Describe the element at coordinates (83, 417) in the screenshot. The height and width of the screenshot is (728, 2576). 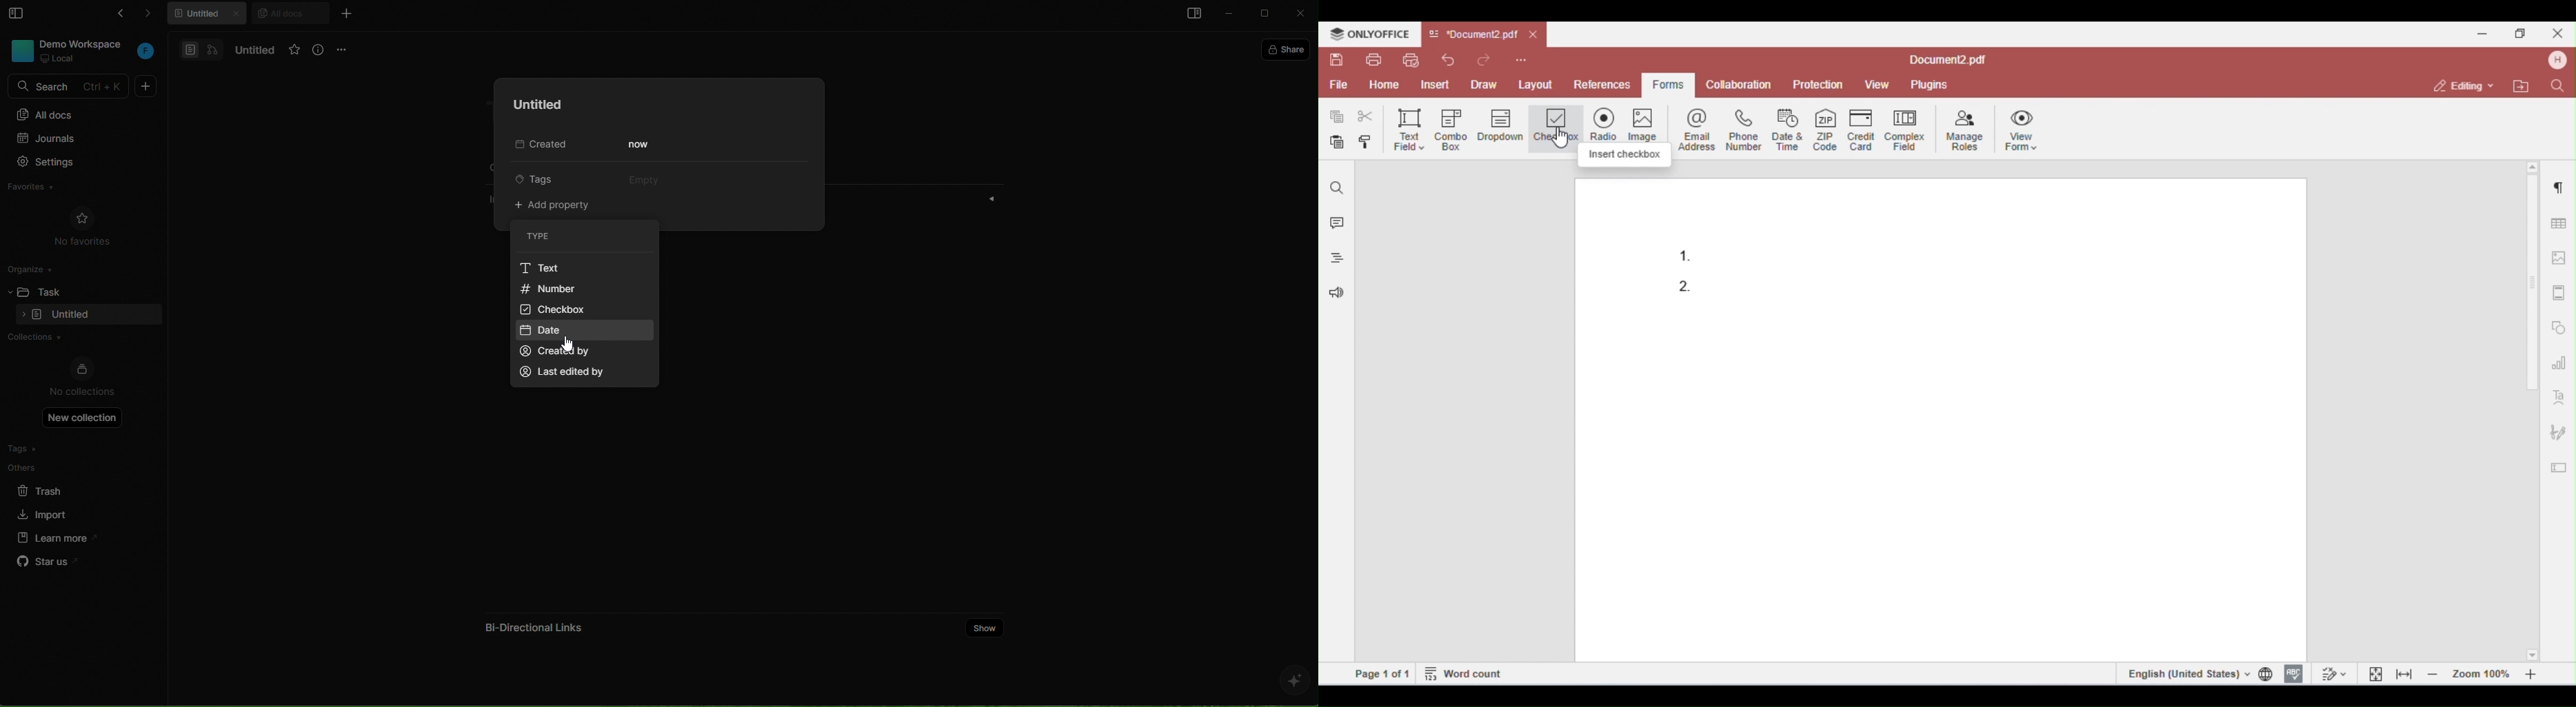
I see `new collection` at that location.